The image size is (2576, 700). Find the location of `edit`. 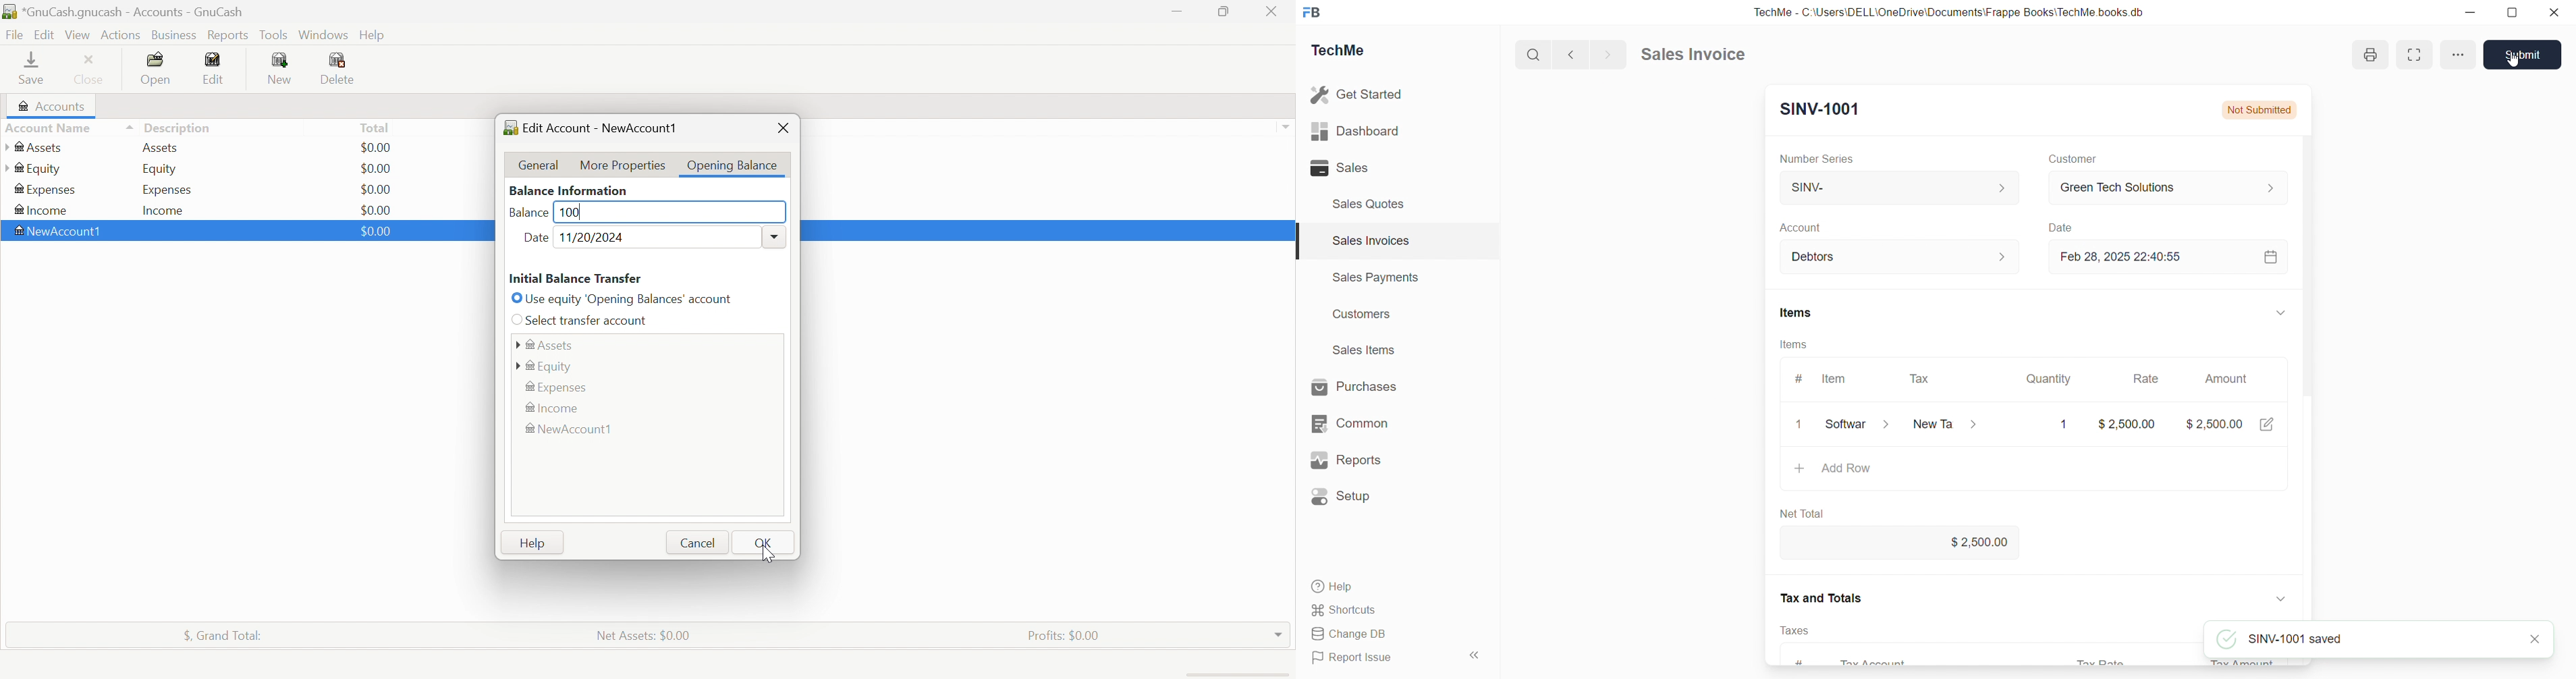

edit is located at coordinates (2266, 423).